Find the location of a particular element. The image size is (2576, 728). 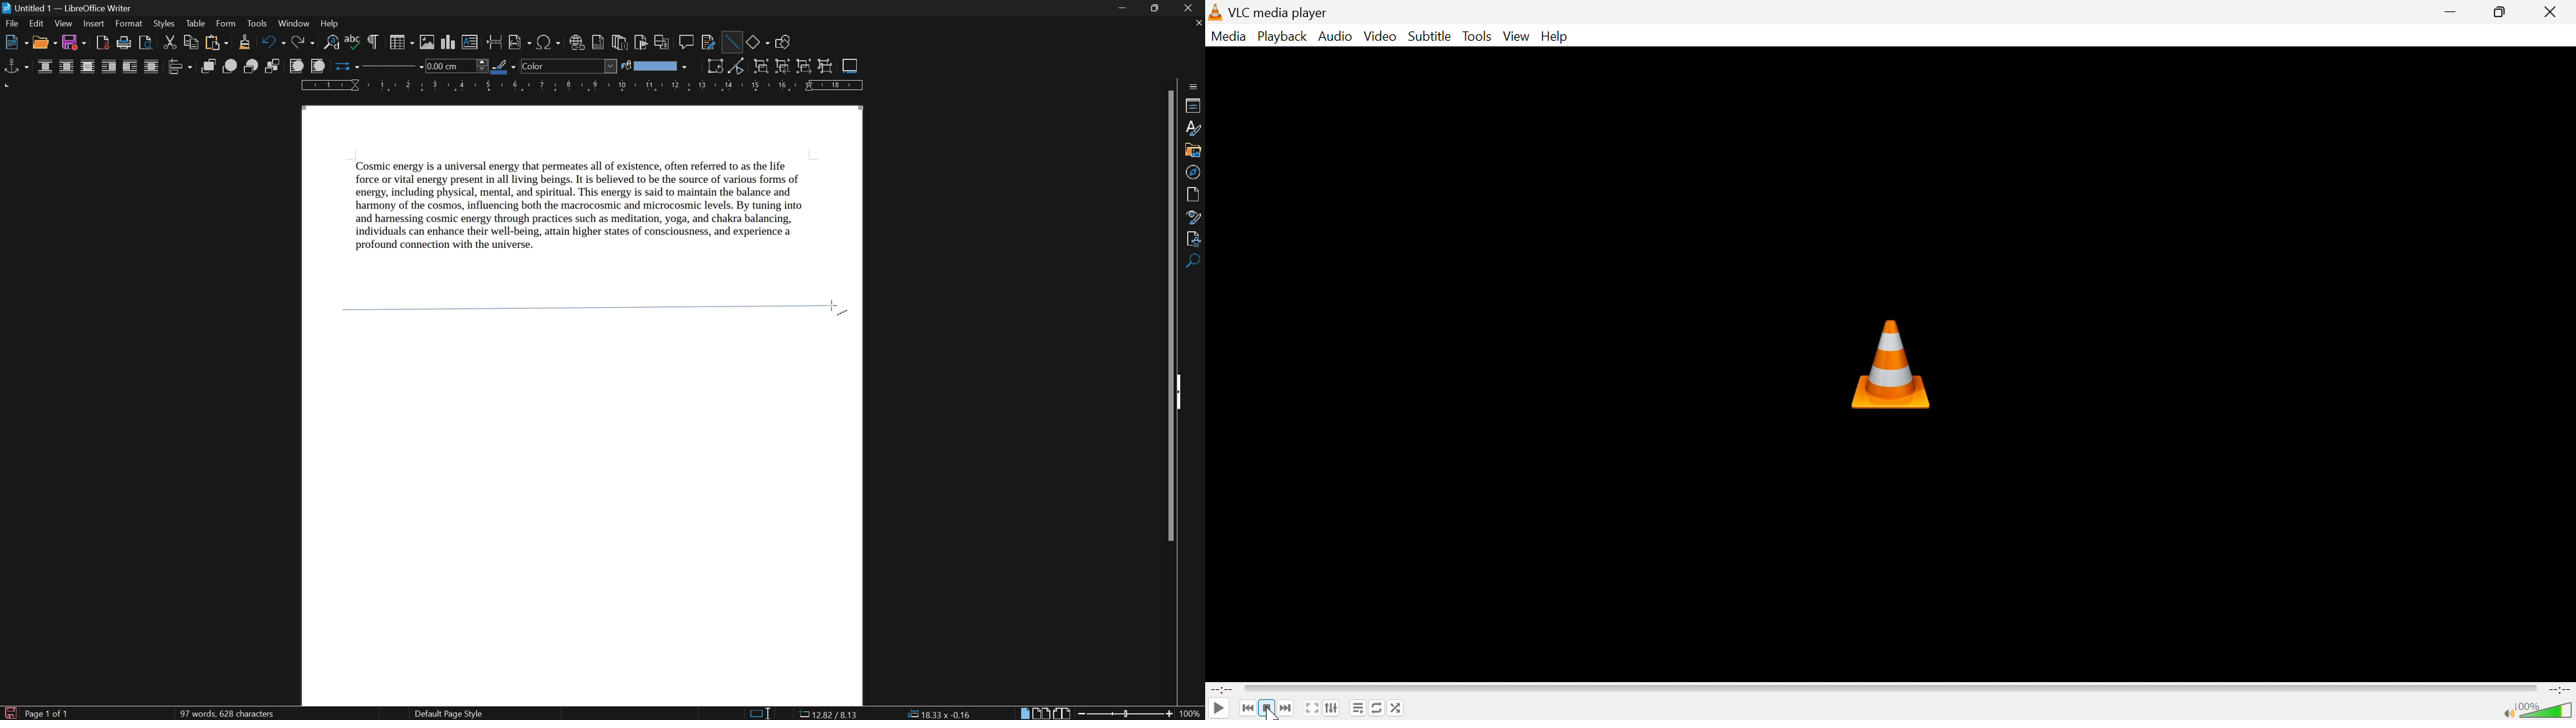

manage changes is located at coordinates (1196, 239).